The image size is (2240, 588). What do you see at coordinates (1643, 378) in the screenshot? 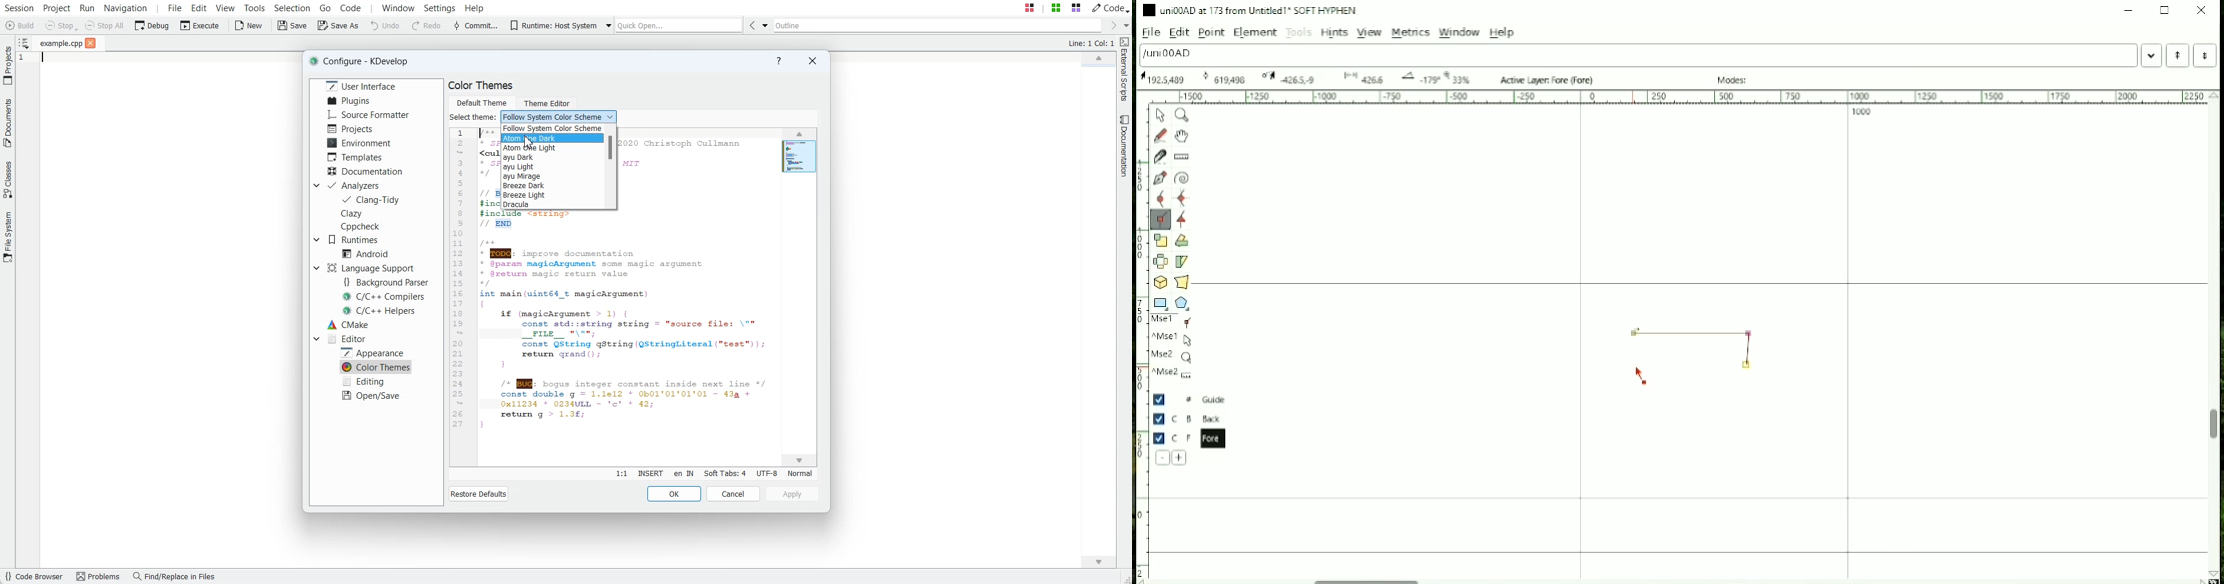
I see `Cursor` at bounding box center [1643, 378].